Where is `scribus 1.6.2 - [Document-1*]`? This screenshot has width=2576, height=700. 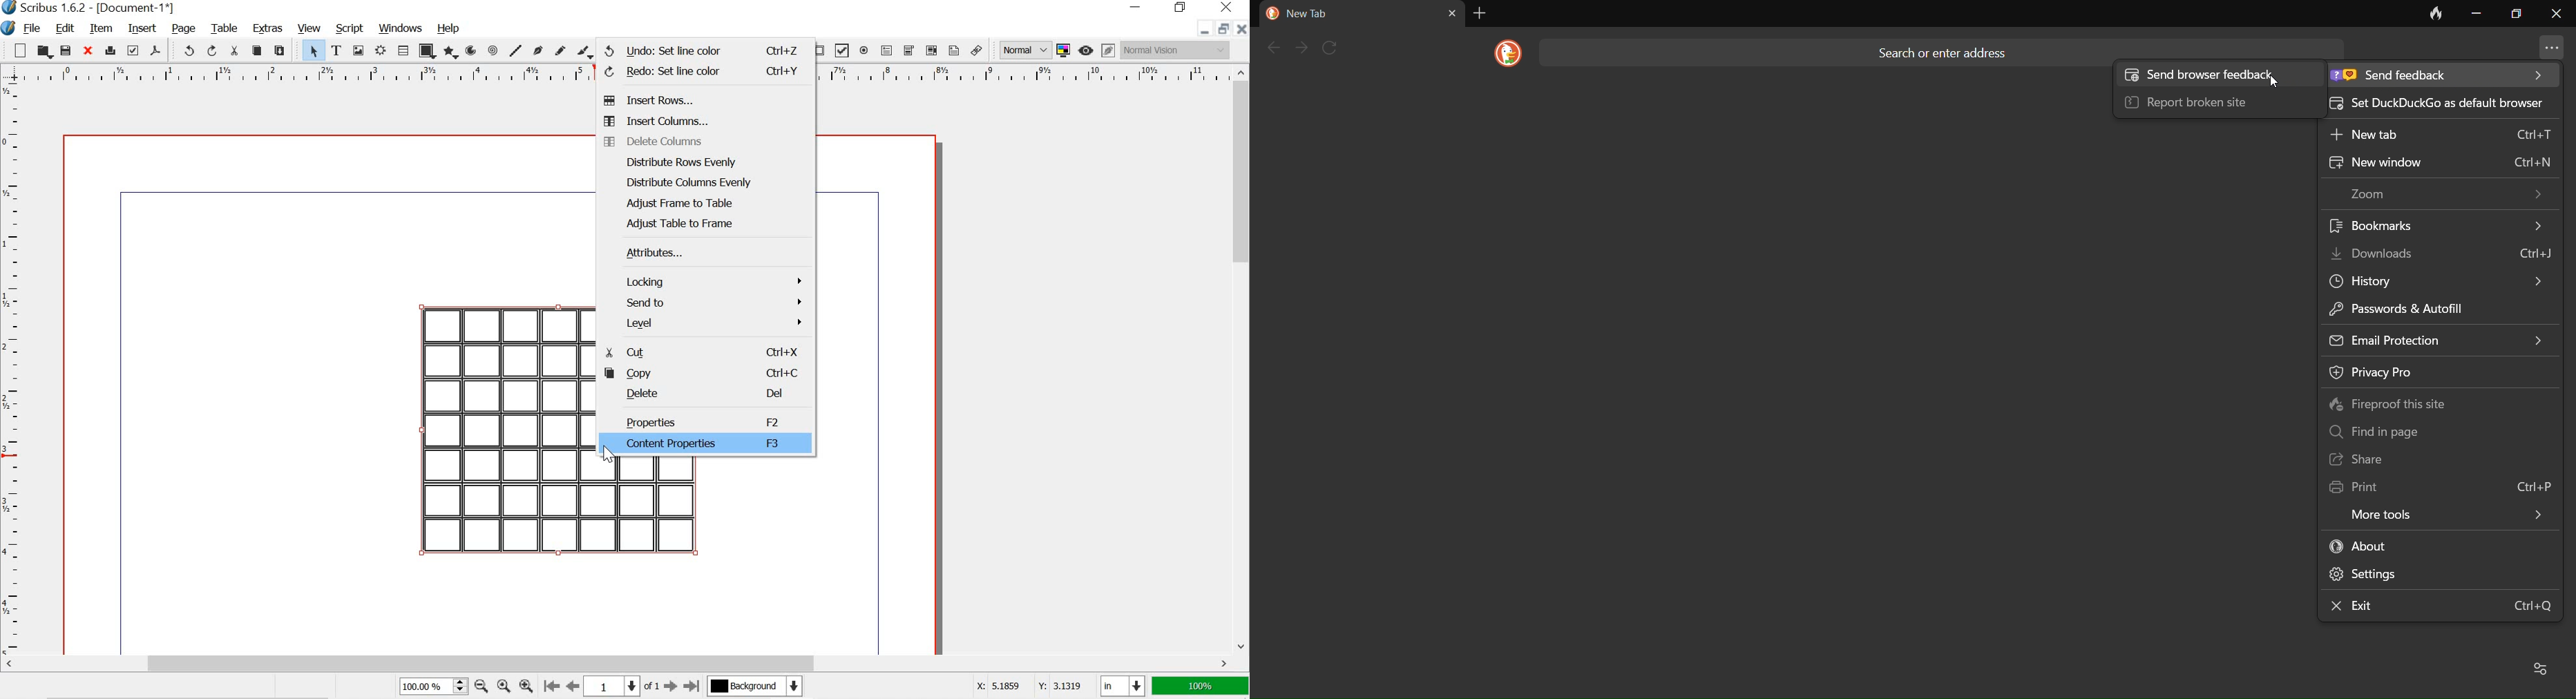
scribus 1.6.2 - [Document-1*] is located at coordinates (95, 8).